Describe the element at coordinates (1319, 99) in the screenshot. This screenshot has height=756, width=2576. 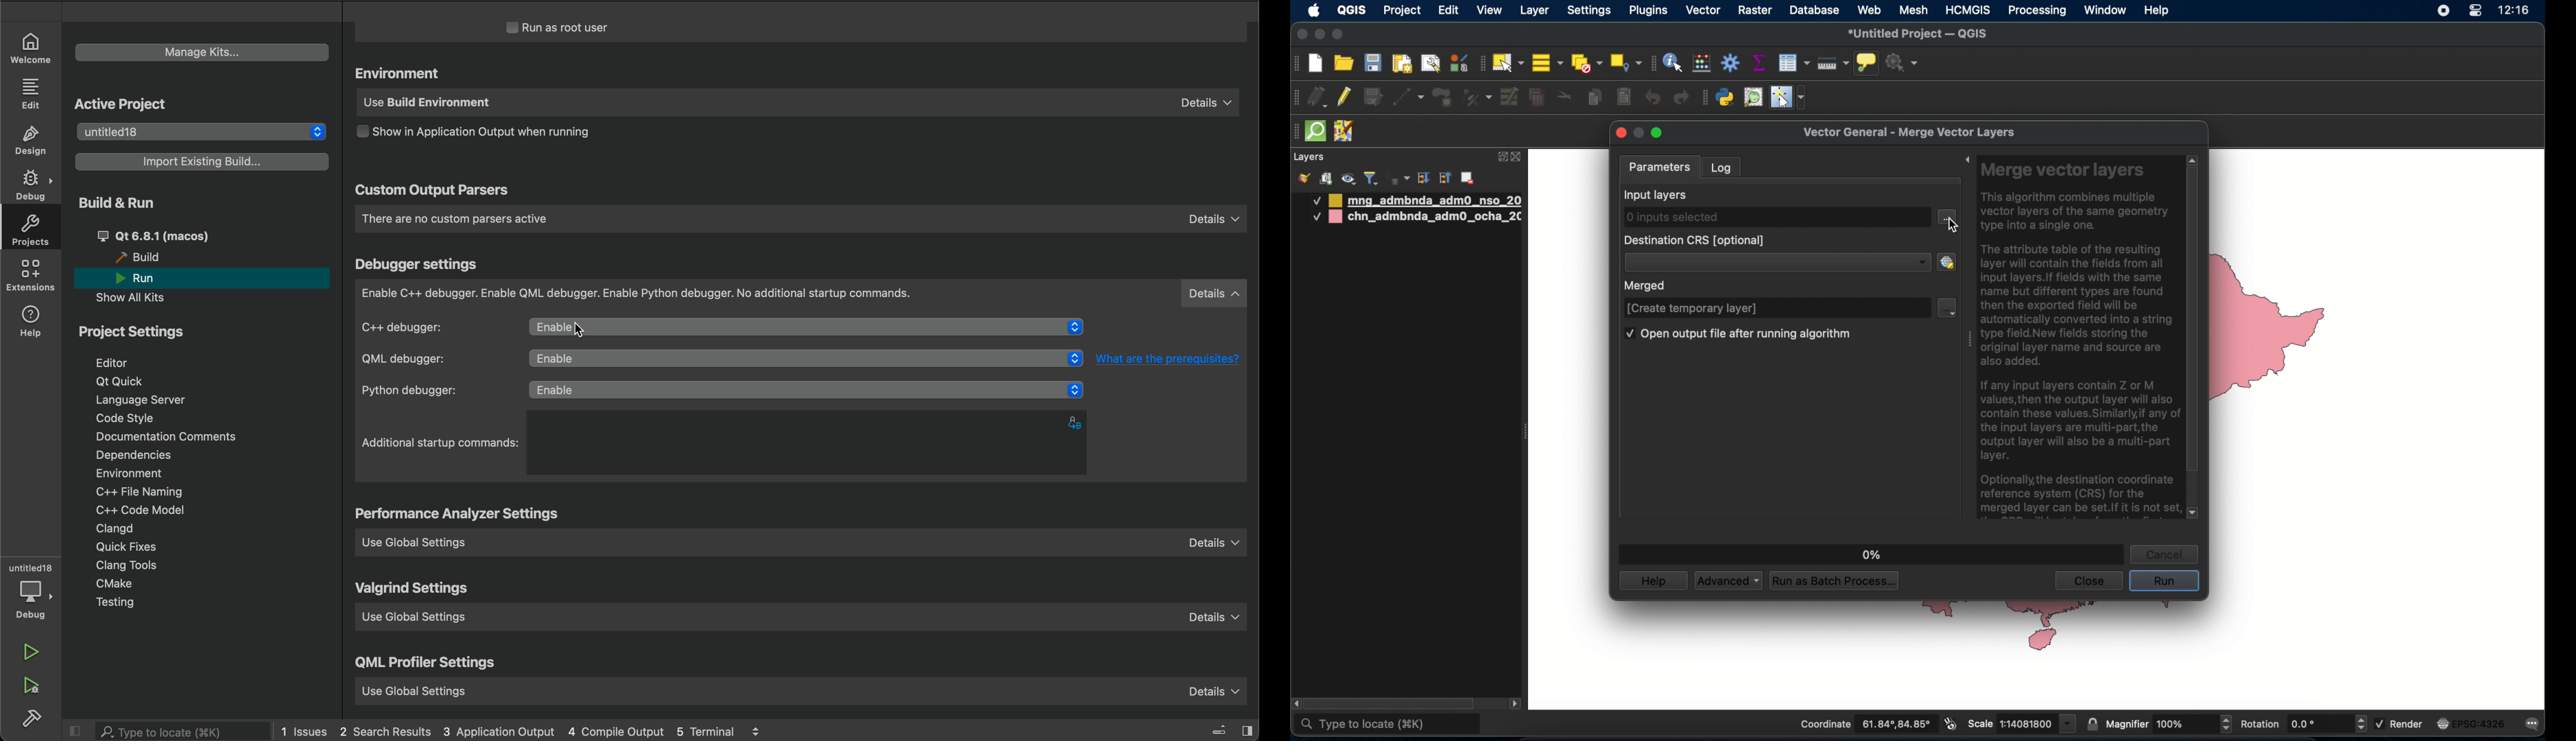
I see `current edits` at that location.